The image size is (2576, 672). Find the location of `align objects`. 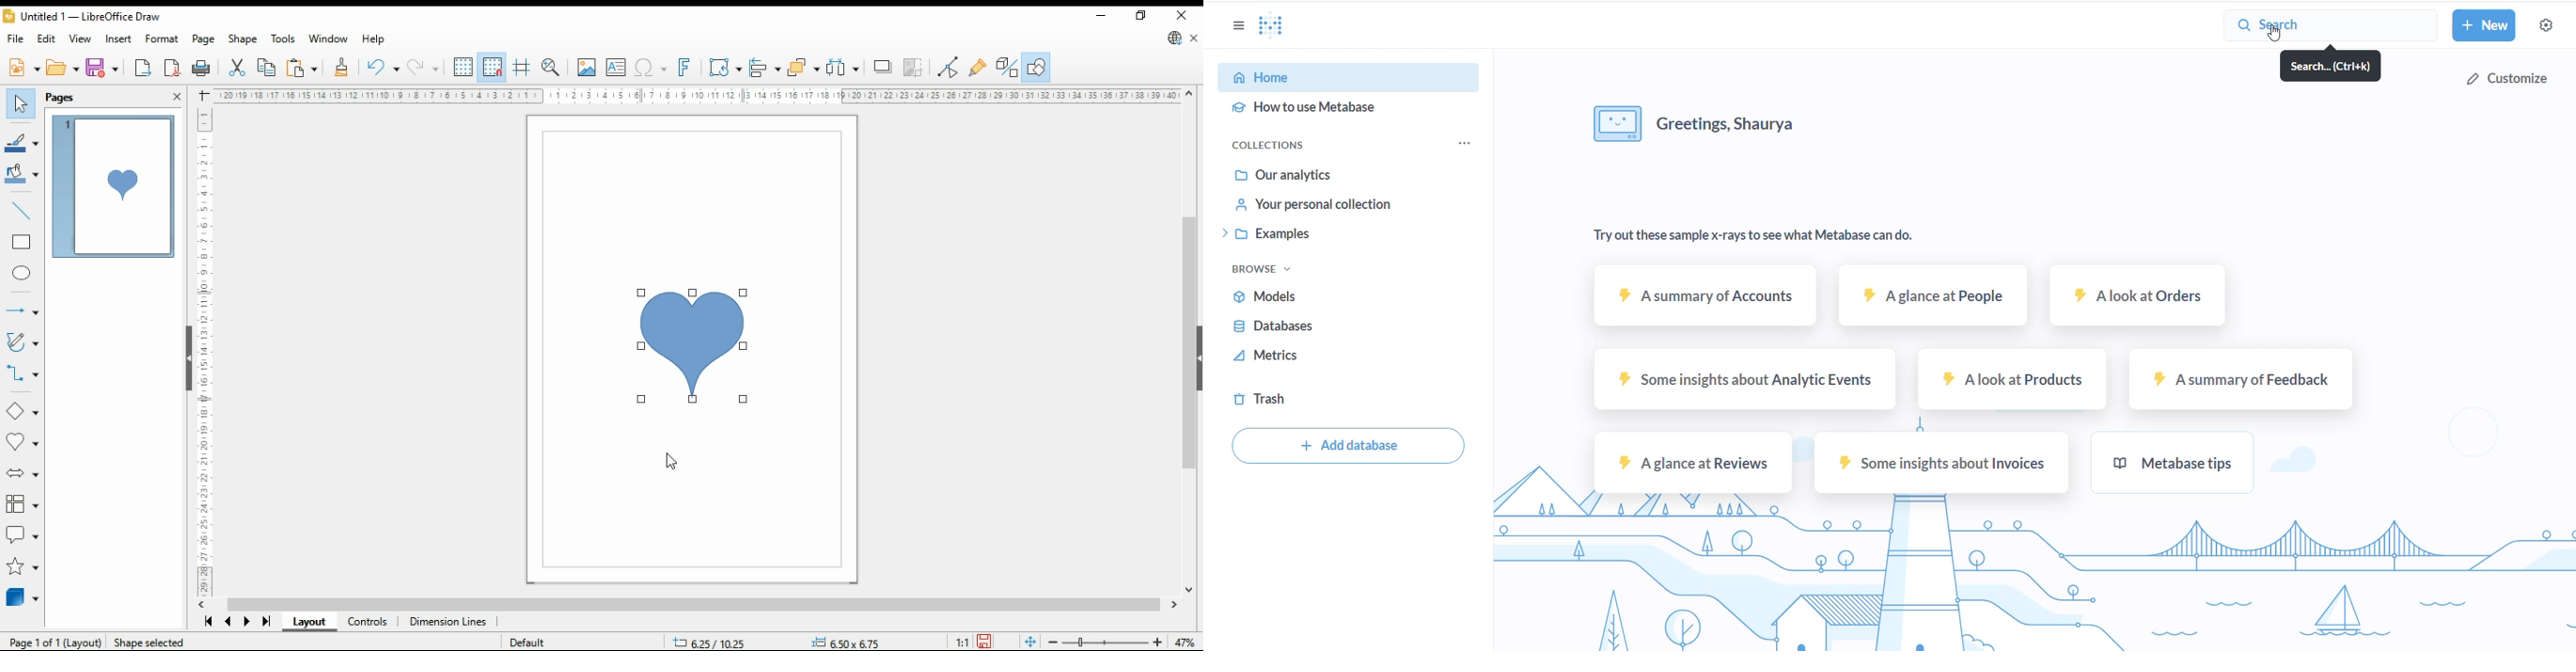

align objects is located at coordinates (765, 68).